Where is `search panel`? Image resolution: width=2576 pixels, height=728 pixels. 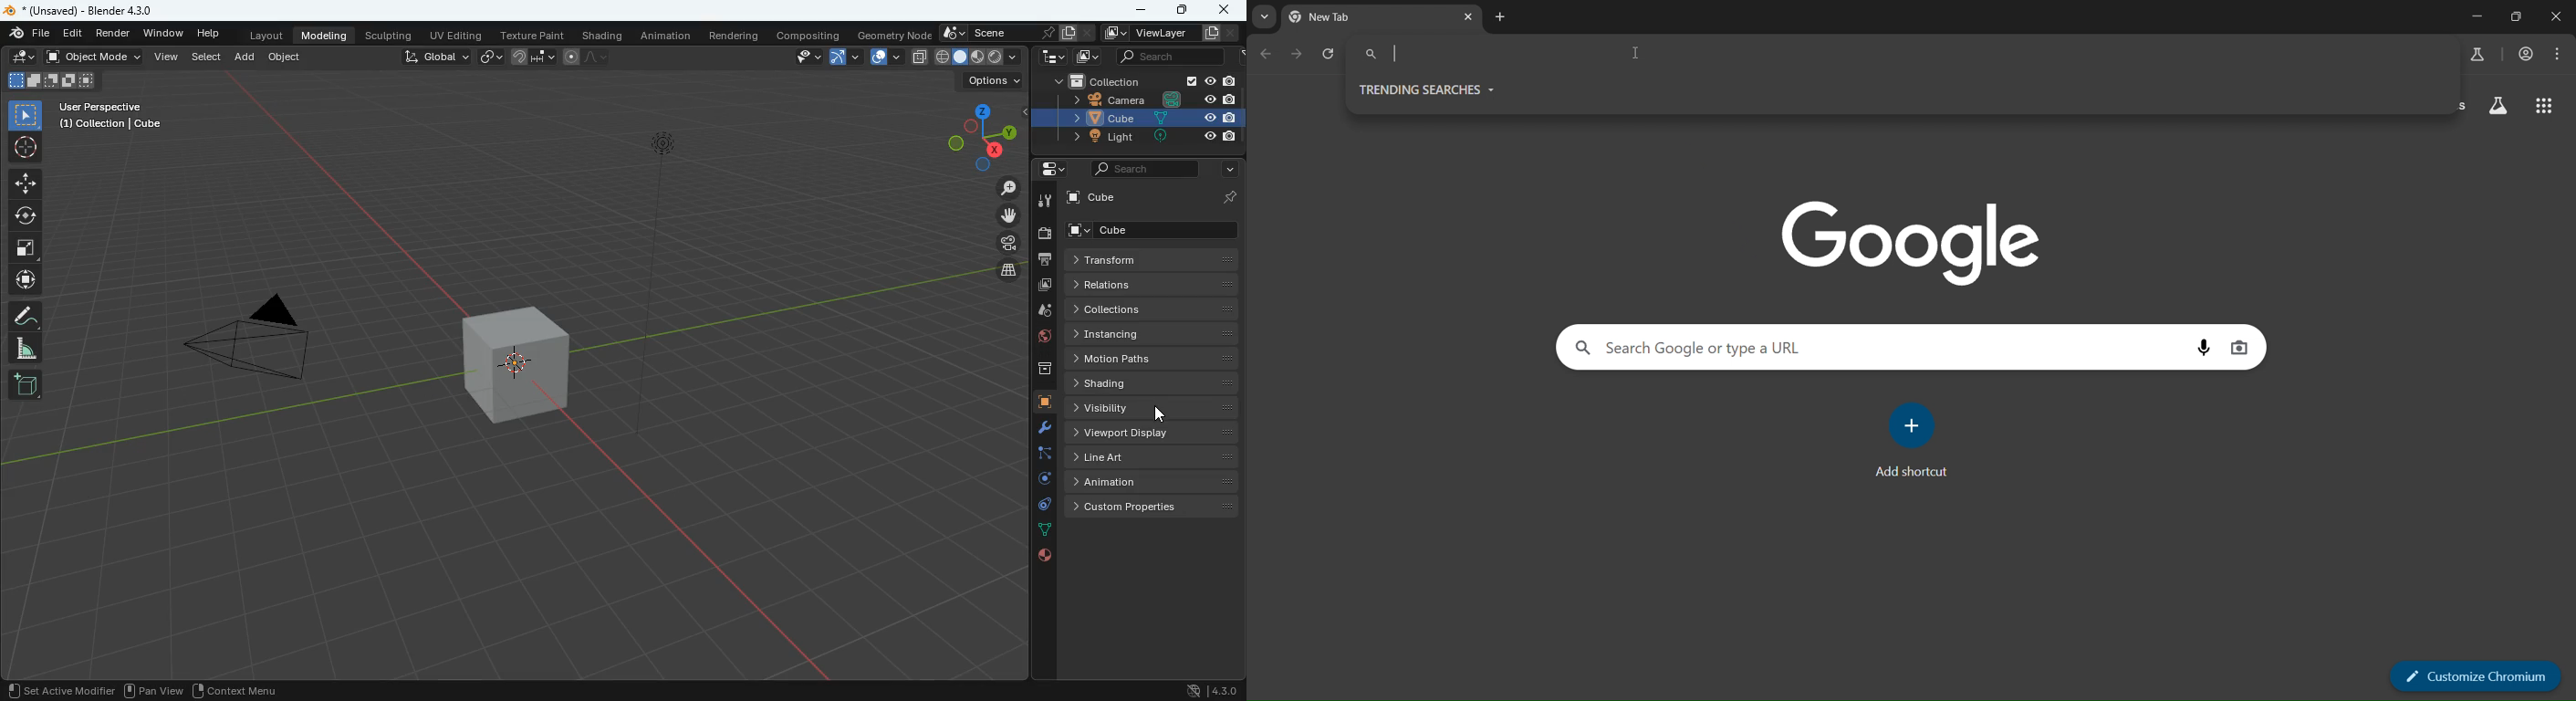 search panel is located at coordinates (1728, 348).